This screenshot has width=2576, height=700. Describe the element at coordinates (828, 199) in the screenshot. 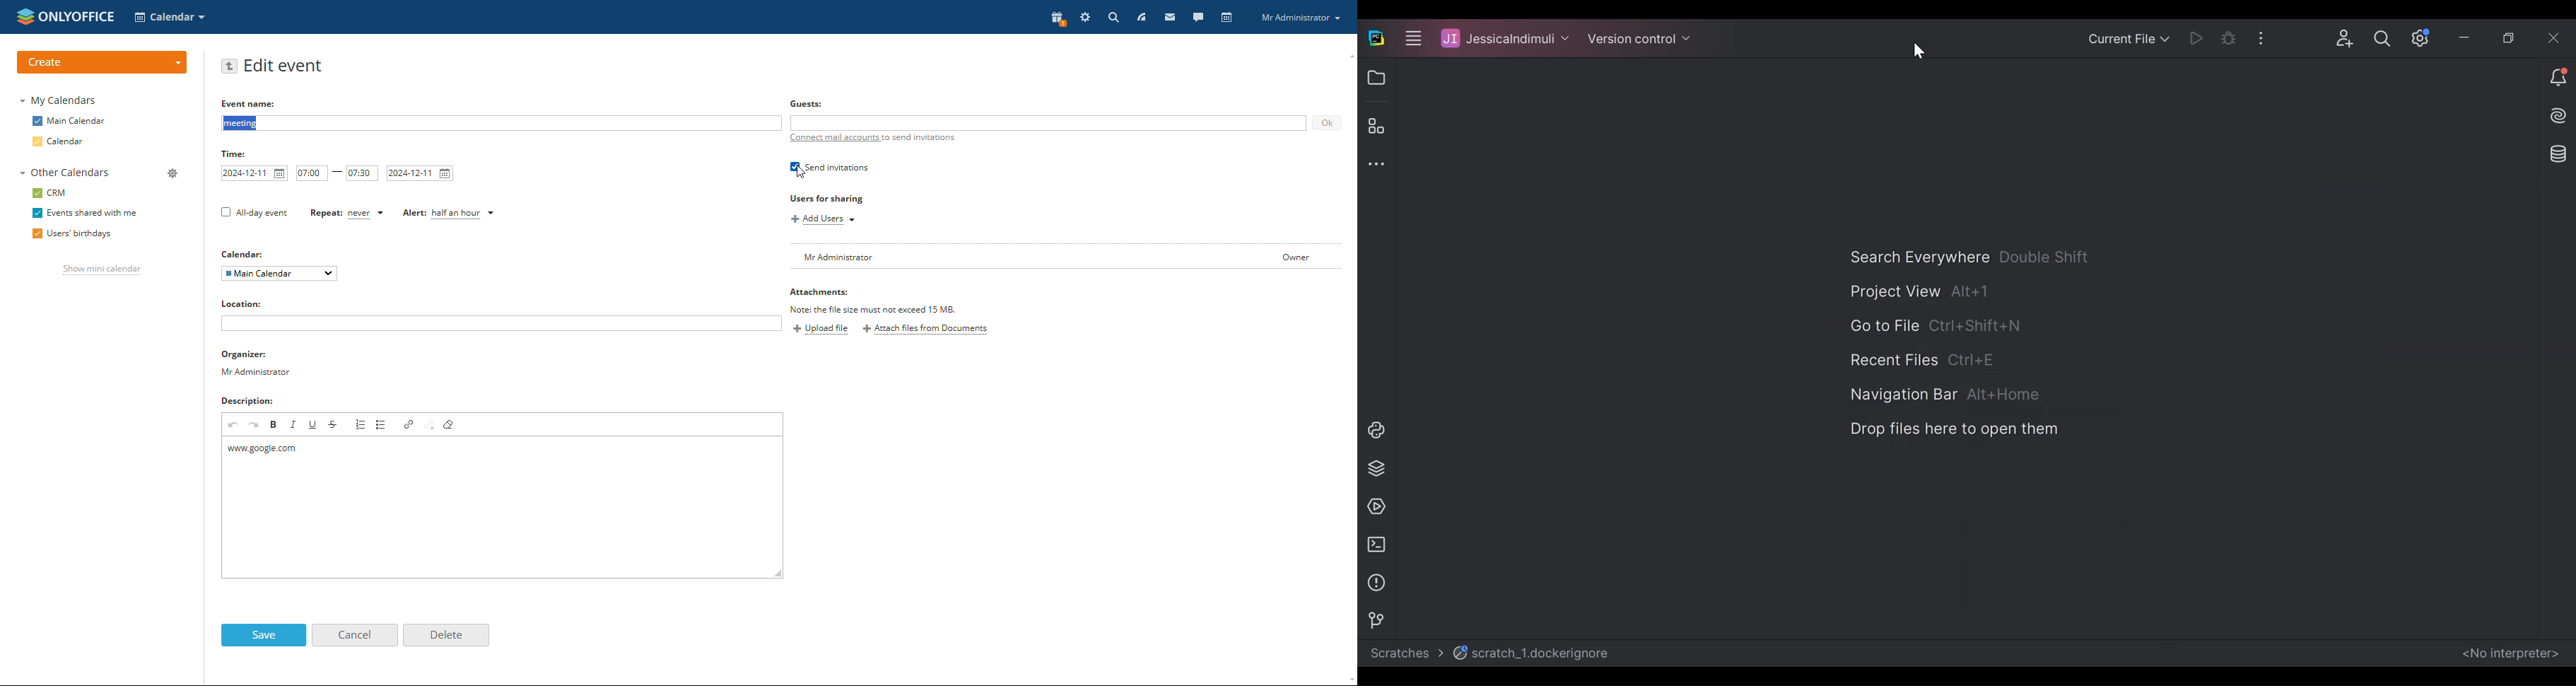

I see `Users for sharing` at that location.